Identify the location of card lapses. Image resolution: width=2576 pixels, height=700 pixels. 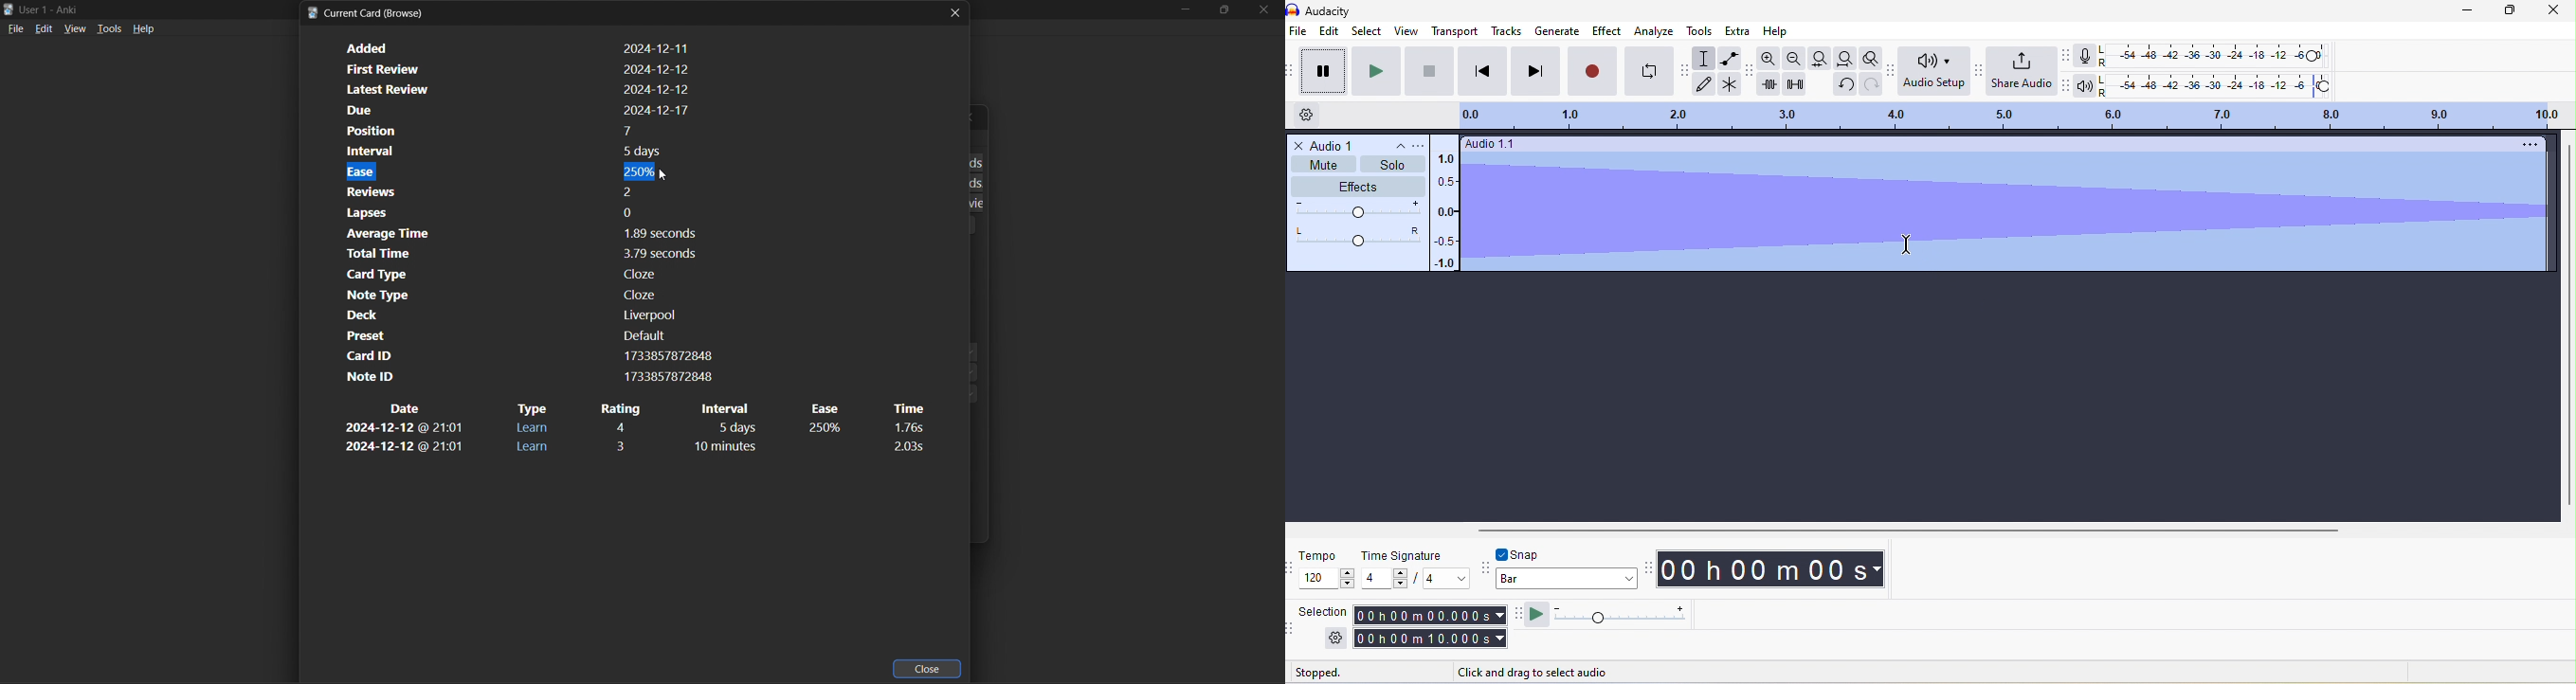
(511, 213).